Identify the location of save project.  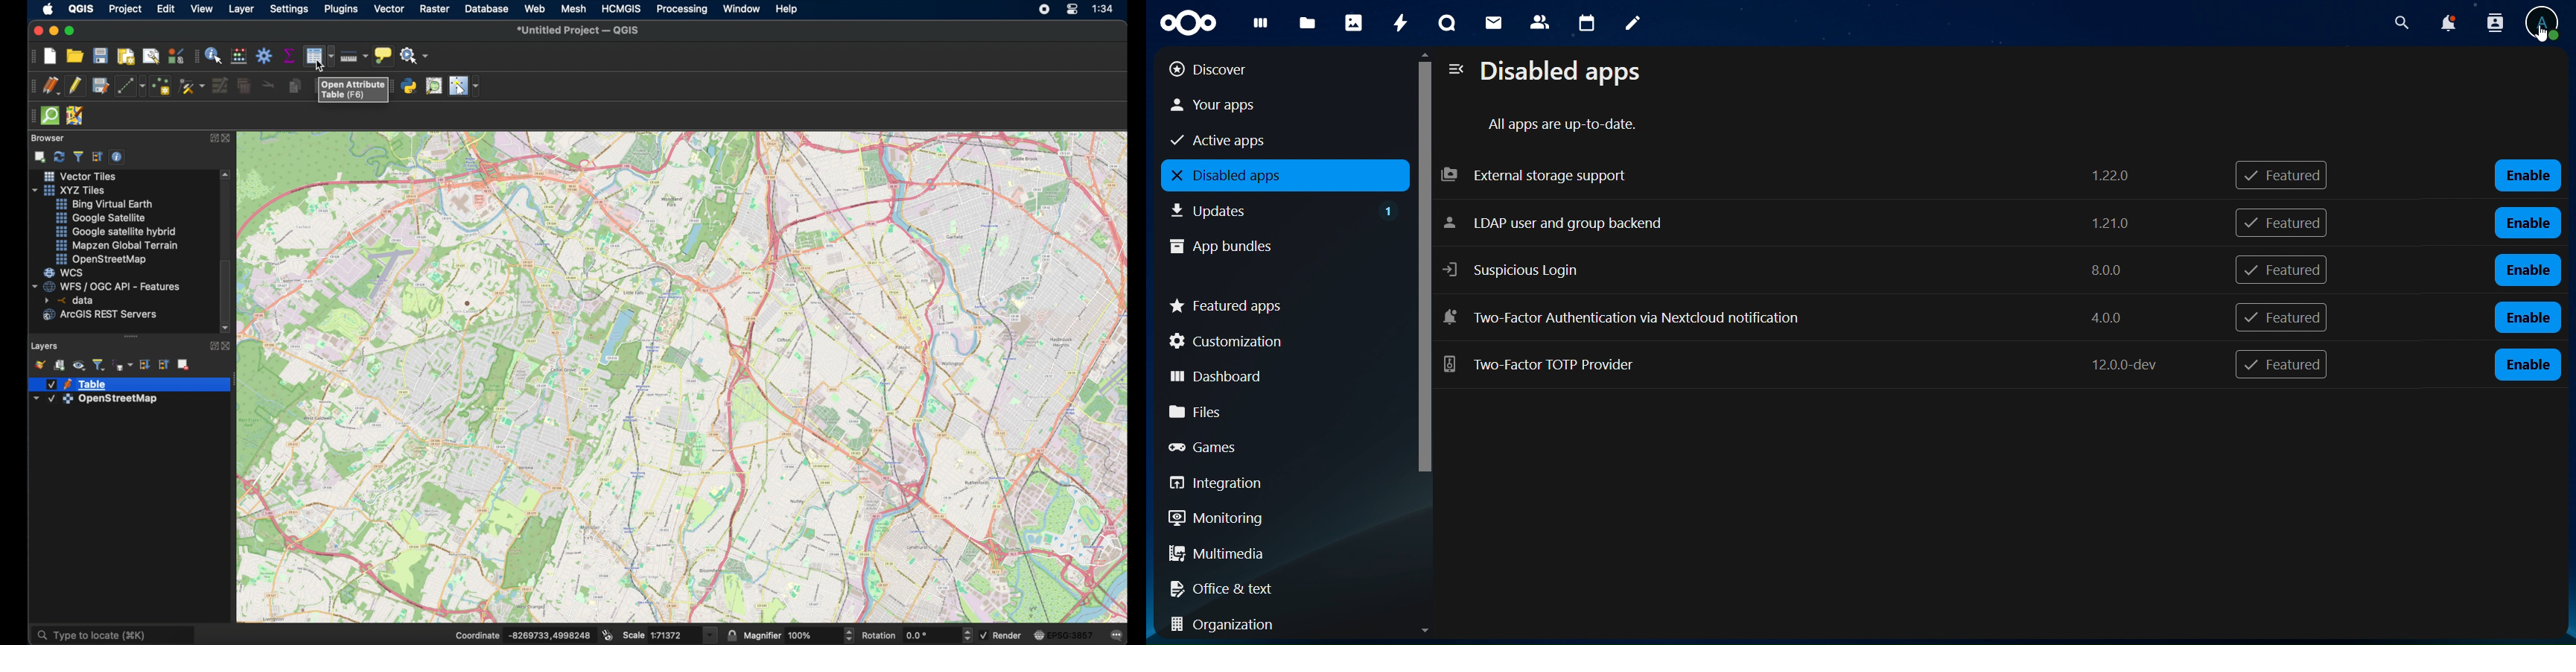
(99, 54).